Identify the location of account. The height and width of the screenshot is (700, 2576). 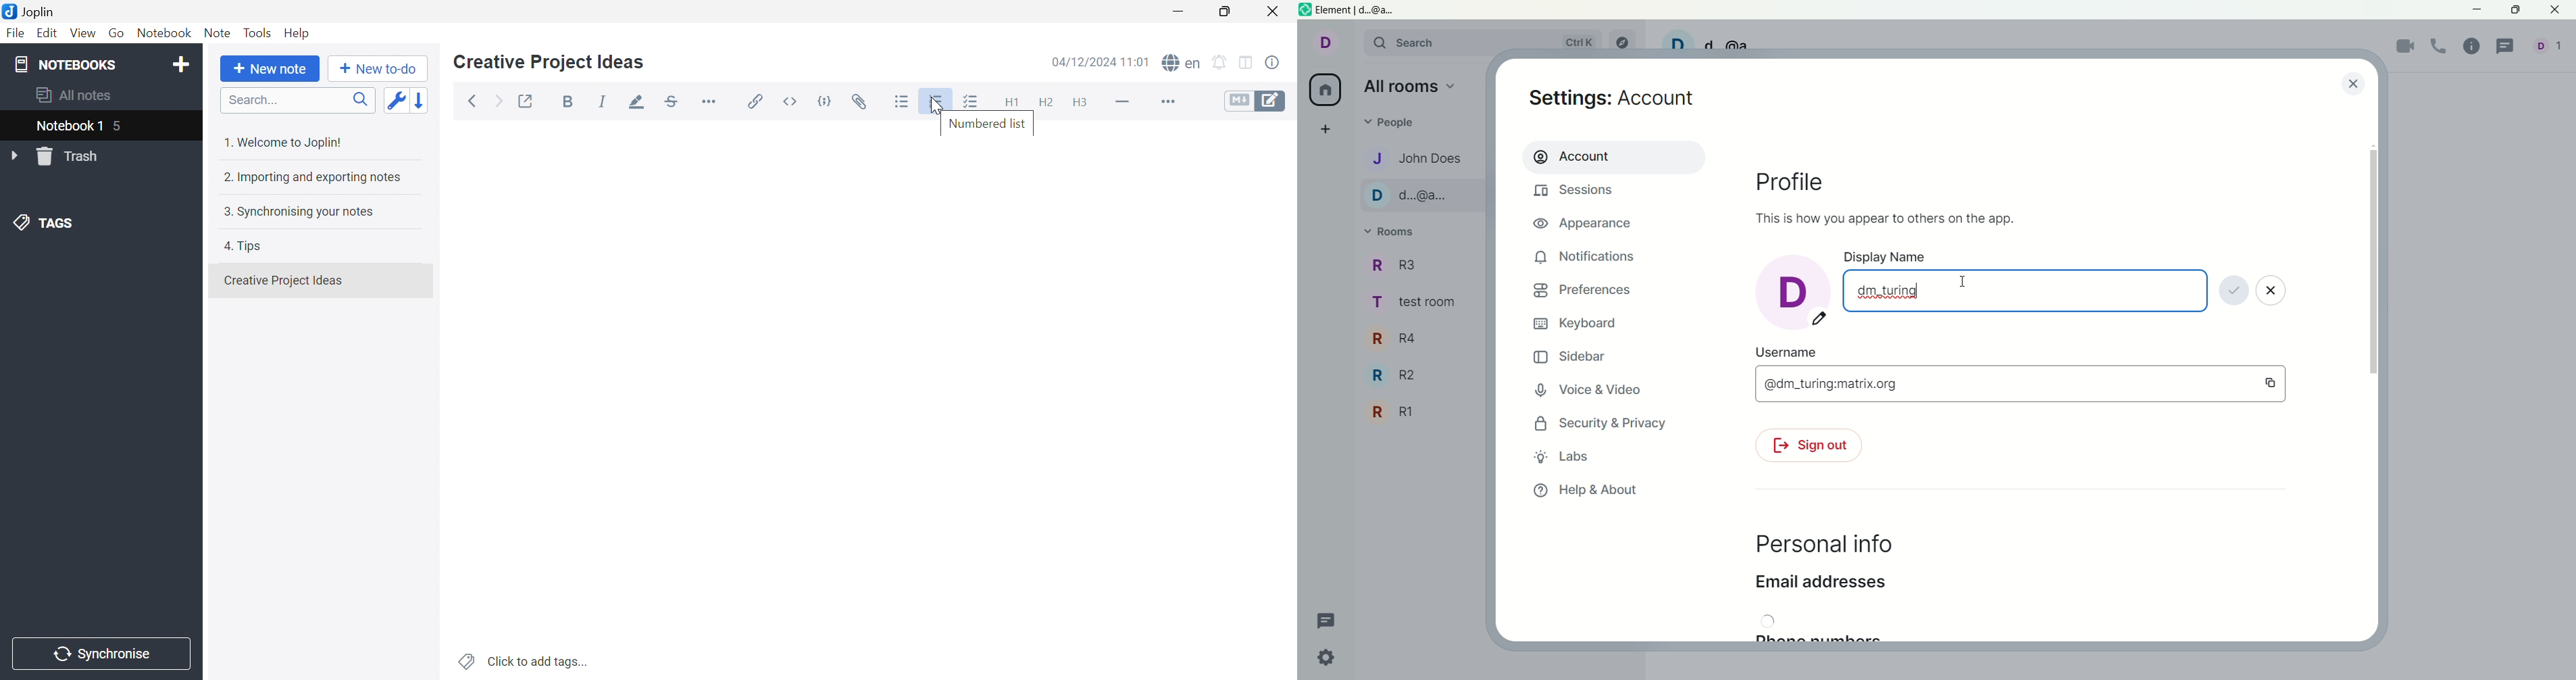
(1612, 156).